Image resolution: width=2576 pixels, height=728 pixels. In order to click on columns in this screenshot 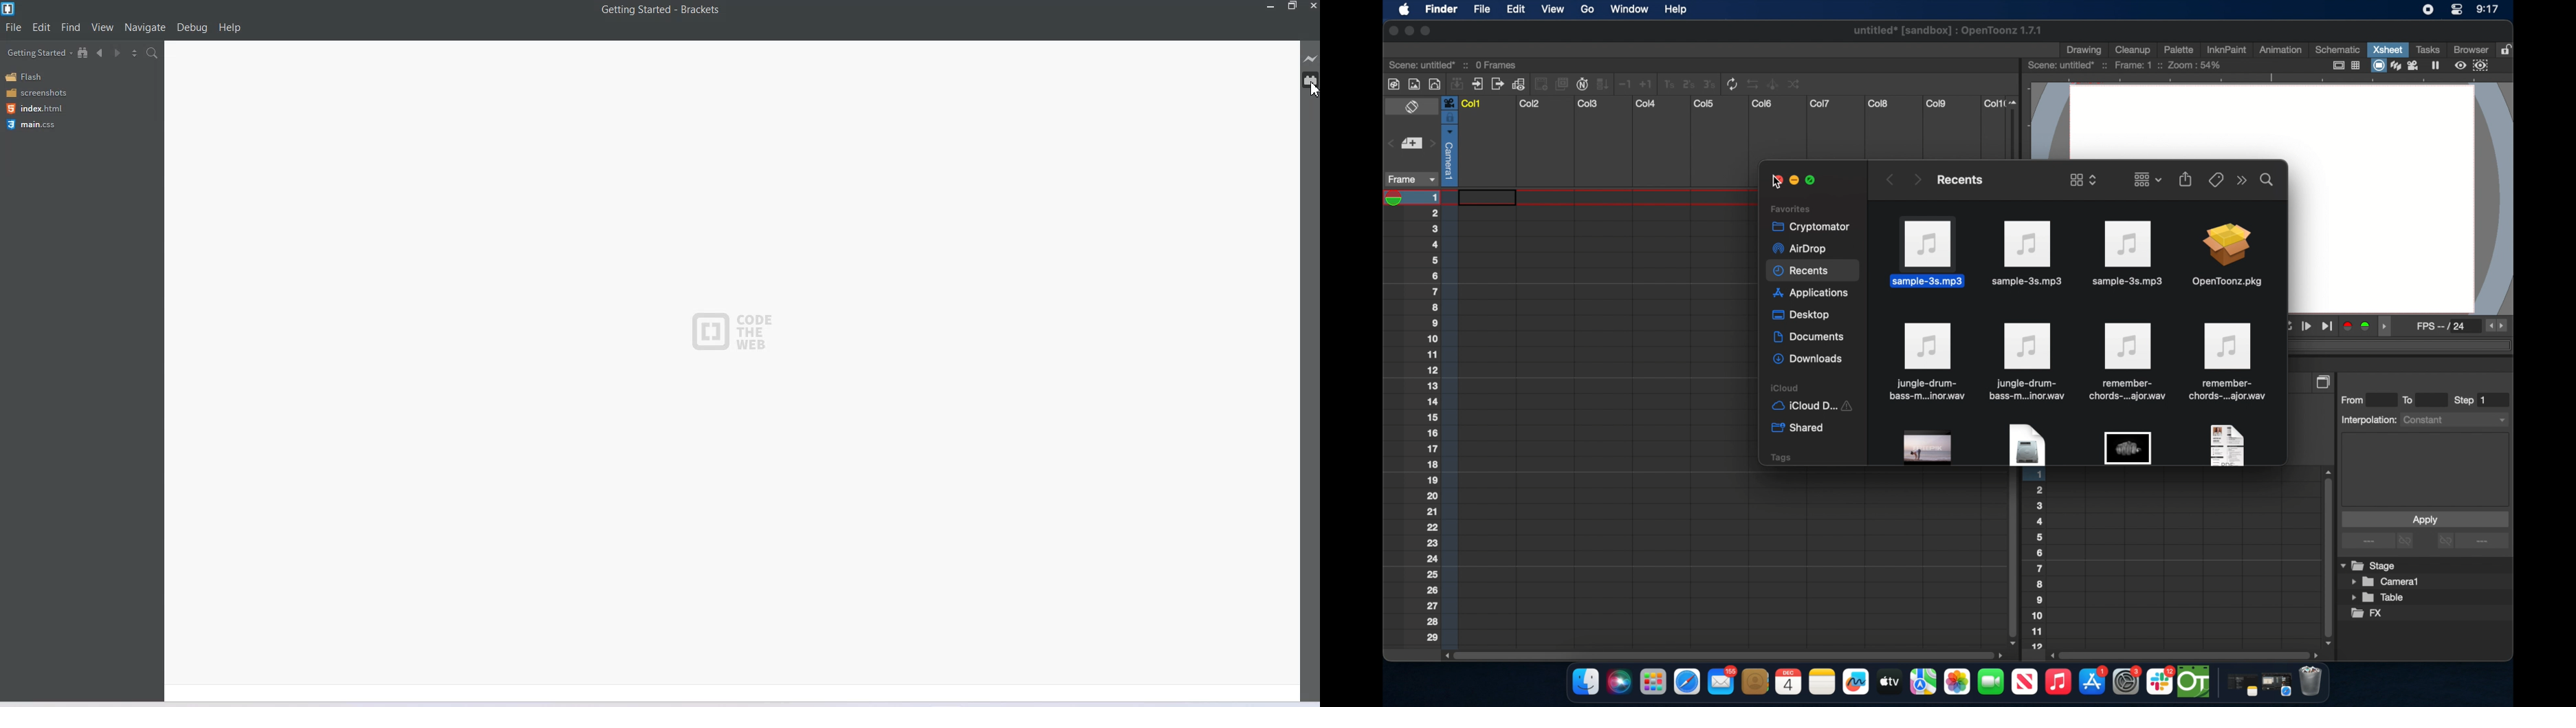, I will do `click(1732, 103)`.